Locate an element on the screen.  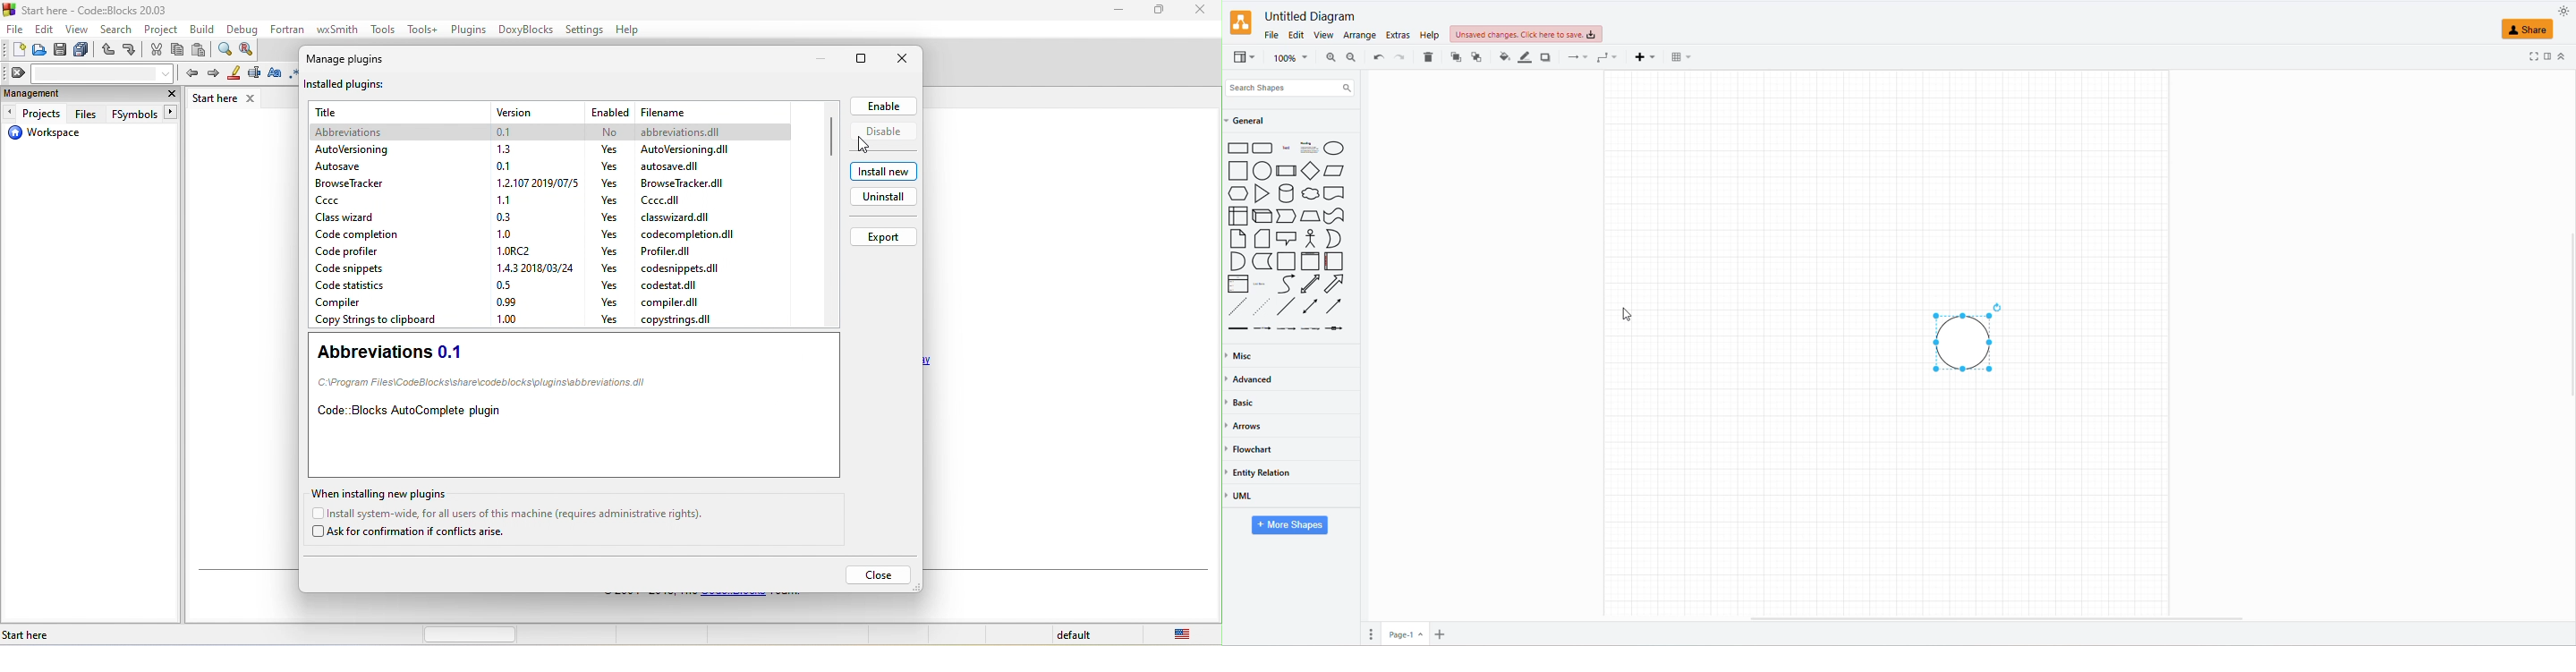
filename is located at coordinates (690, 110).